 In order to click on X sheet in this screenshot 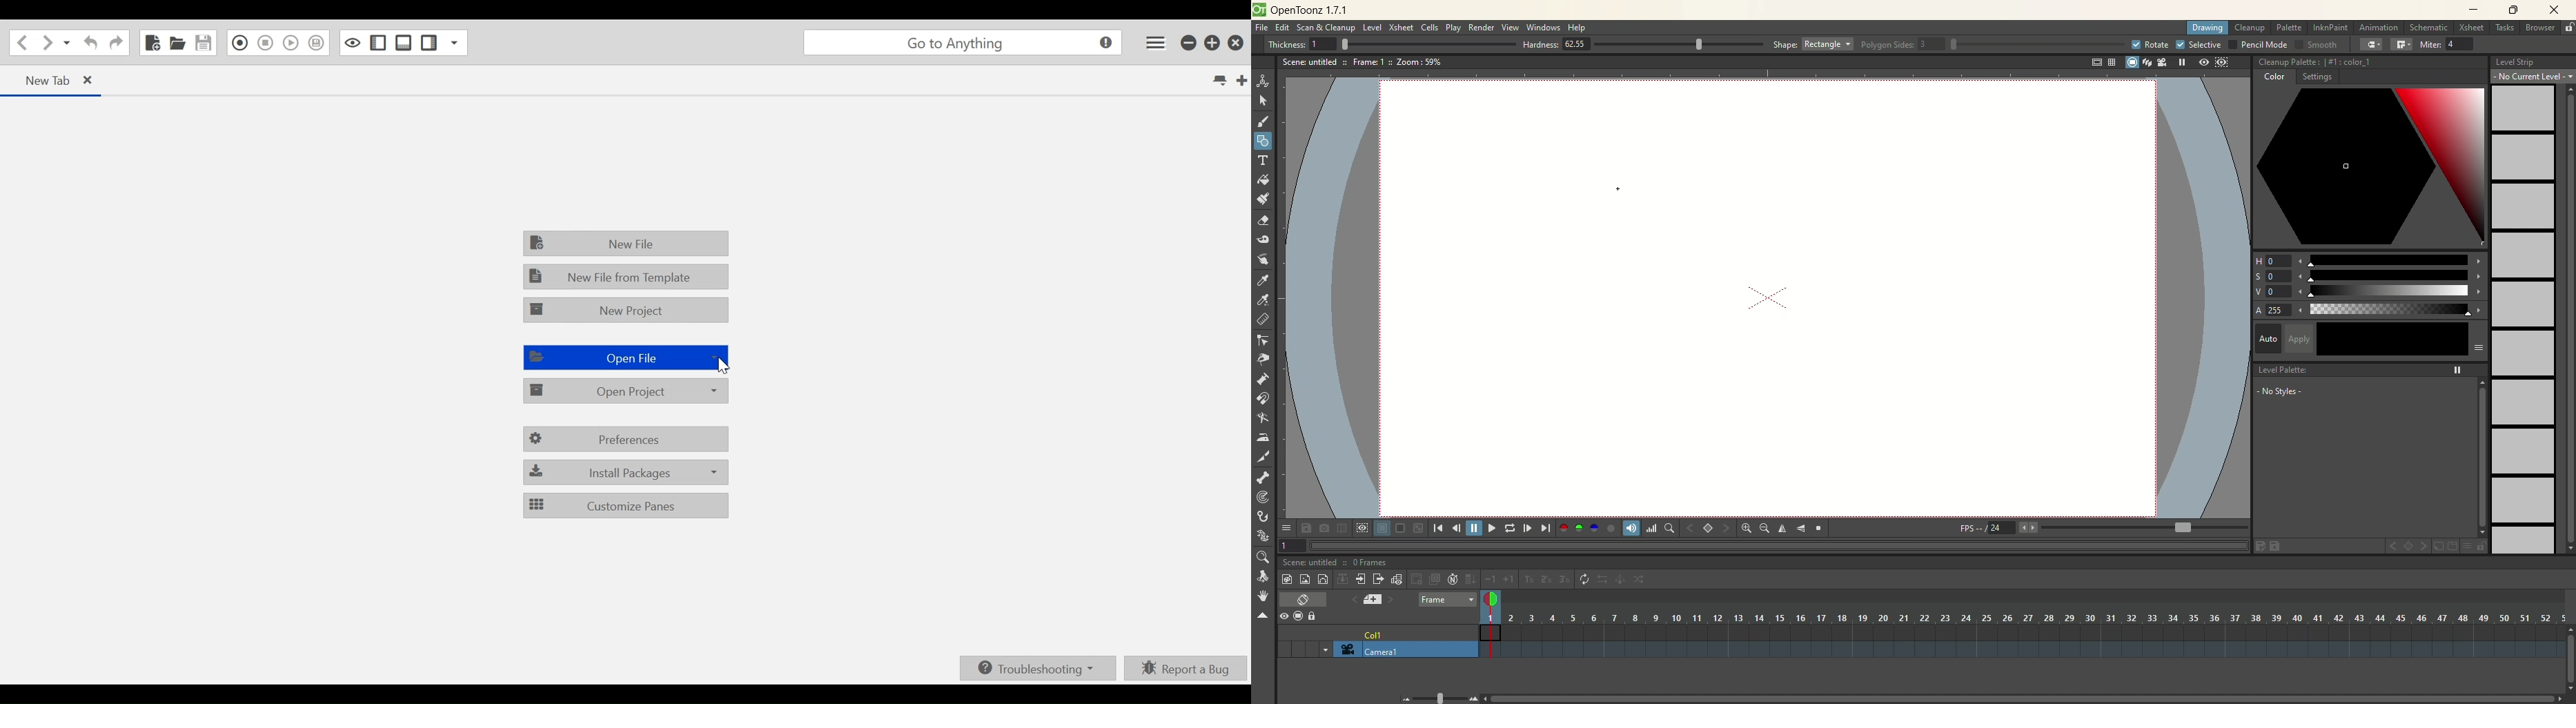, I will do `click(2473, 28)`.